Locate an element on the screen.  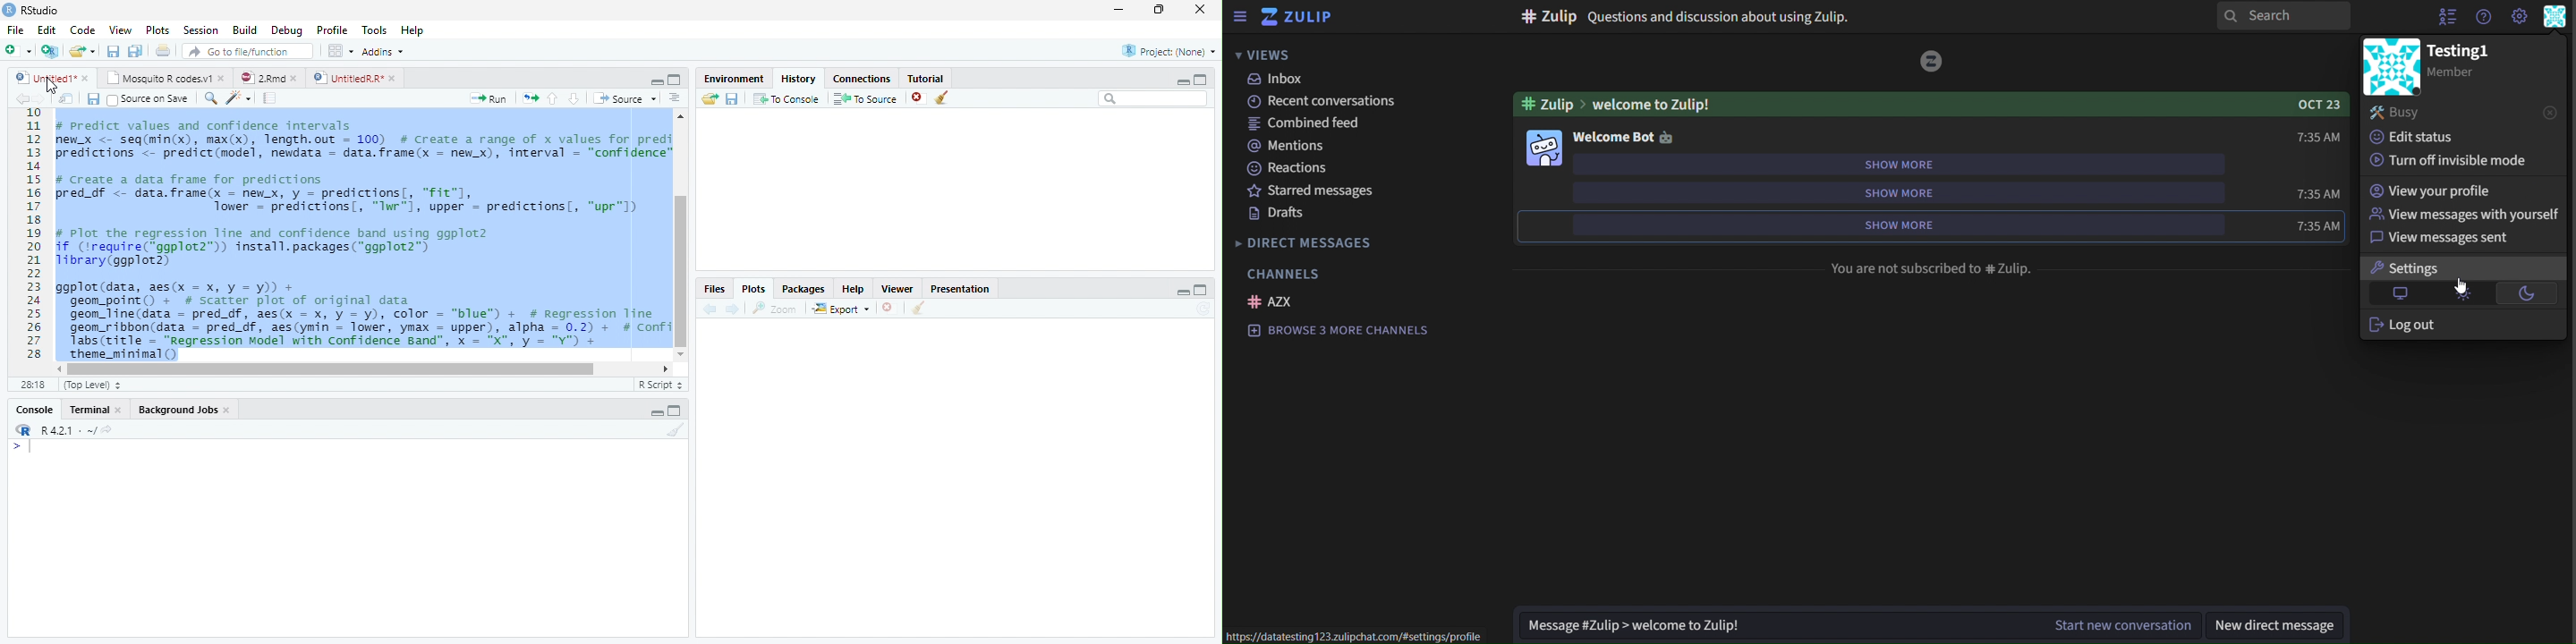
Browse 3 more channels is located at coordinates (1343, 332).